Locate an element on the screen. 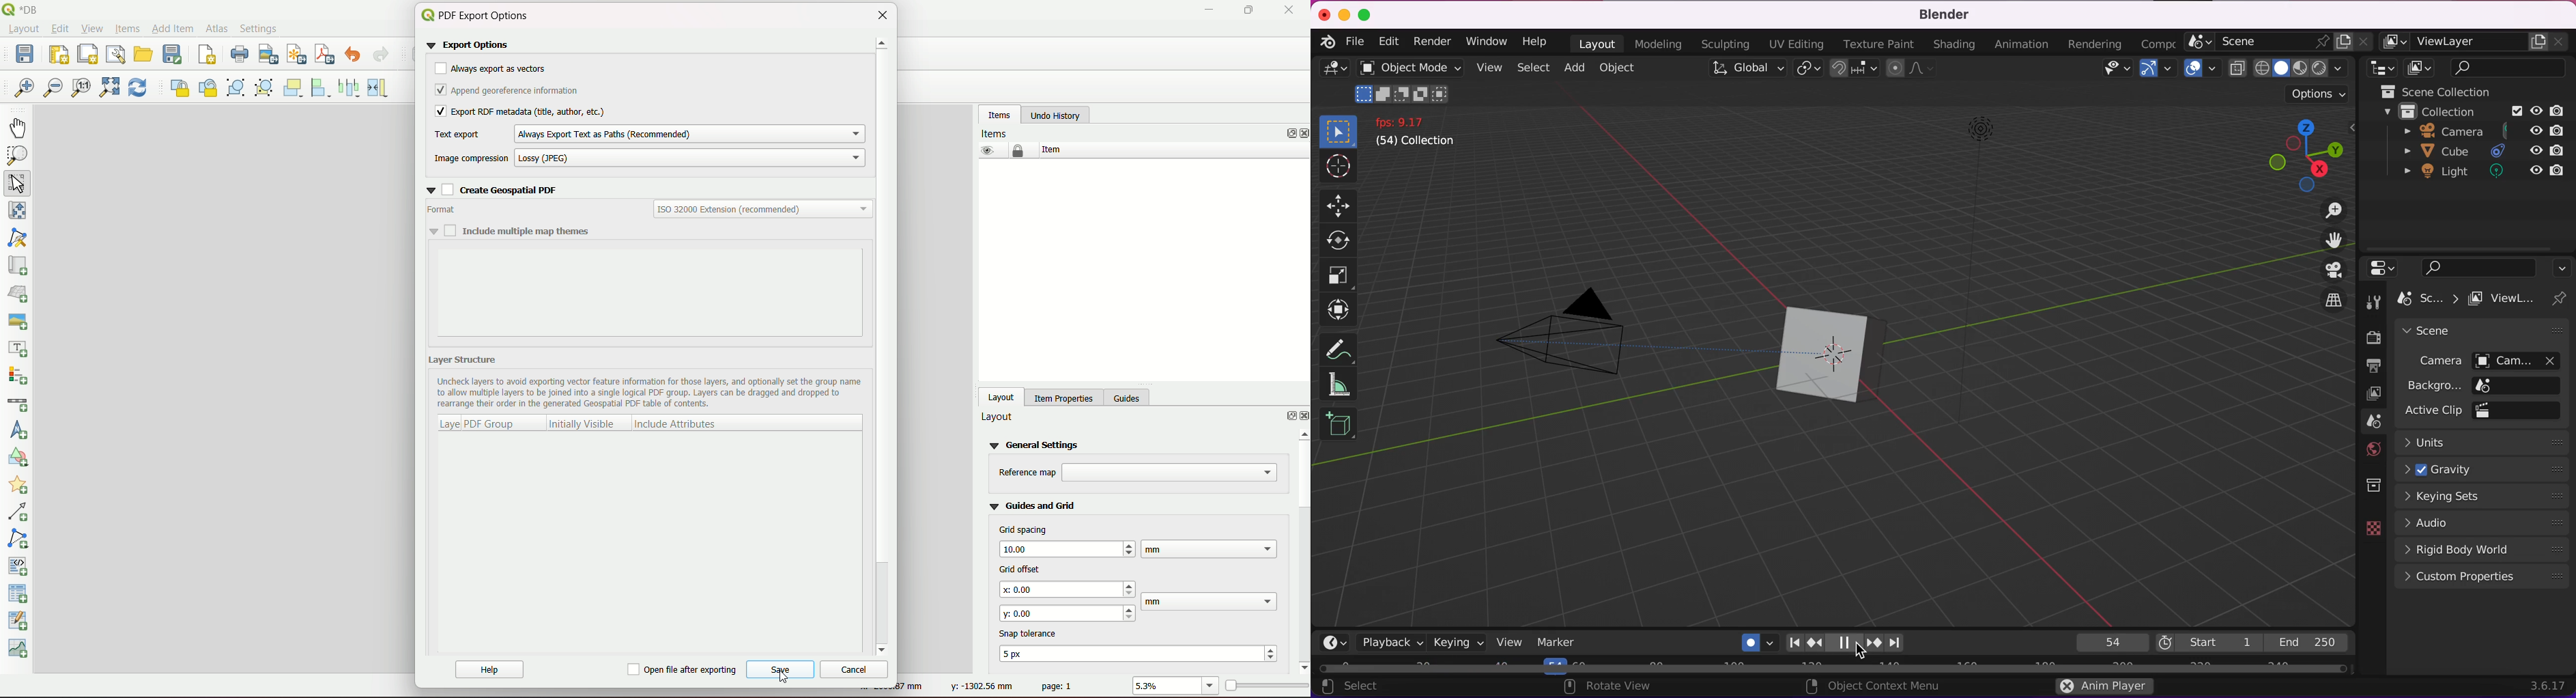  units is located at coordinates (2487, 442).